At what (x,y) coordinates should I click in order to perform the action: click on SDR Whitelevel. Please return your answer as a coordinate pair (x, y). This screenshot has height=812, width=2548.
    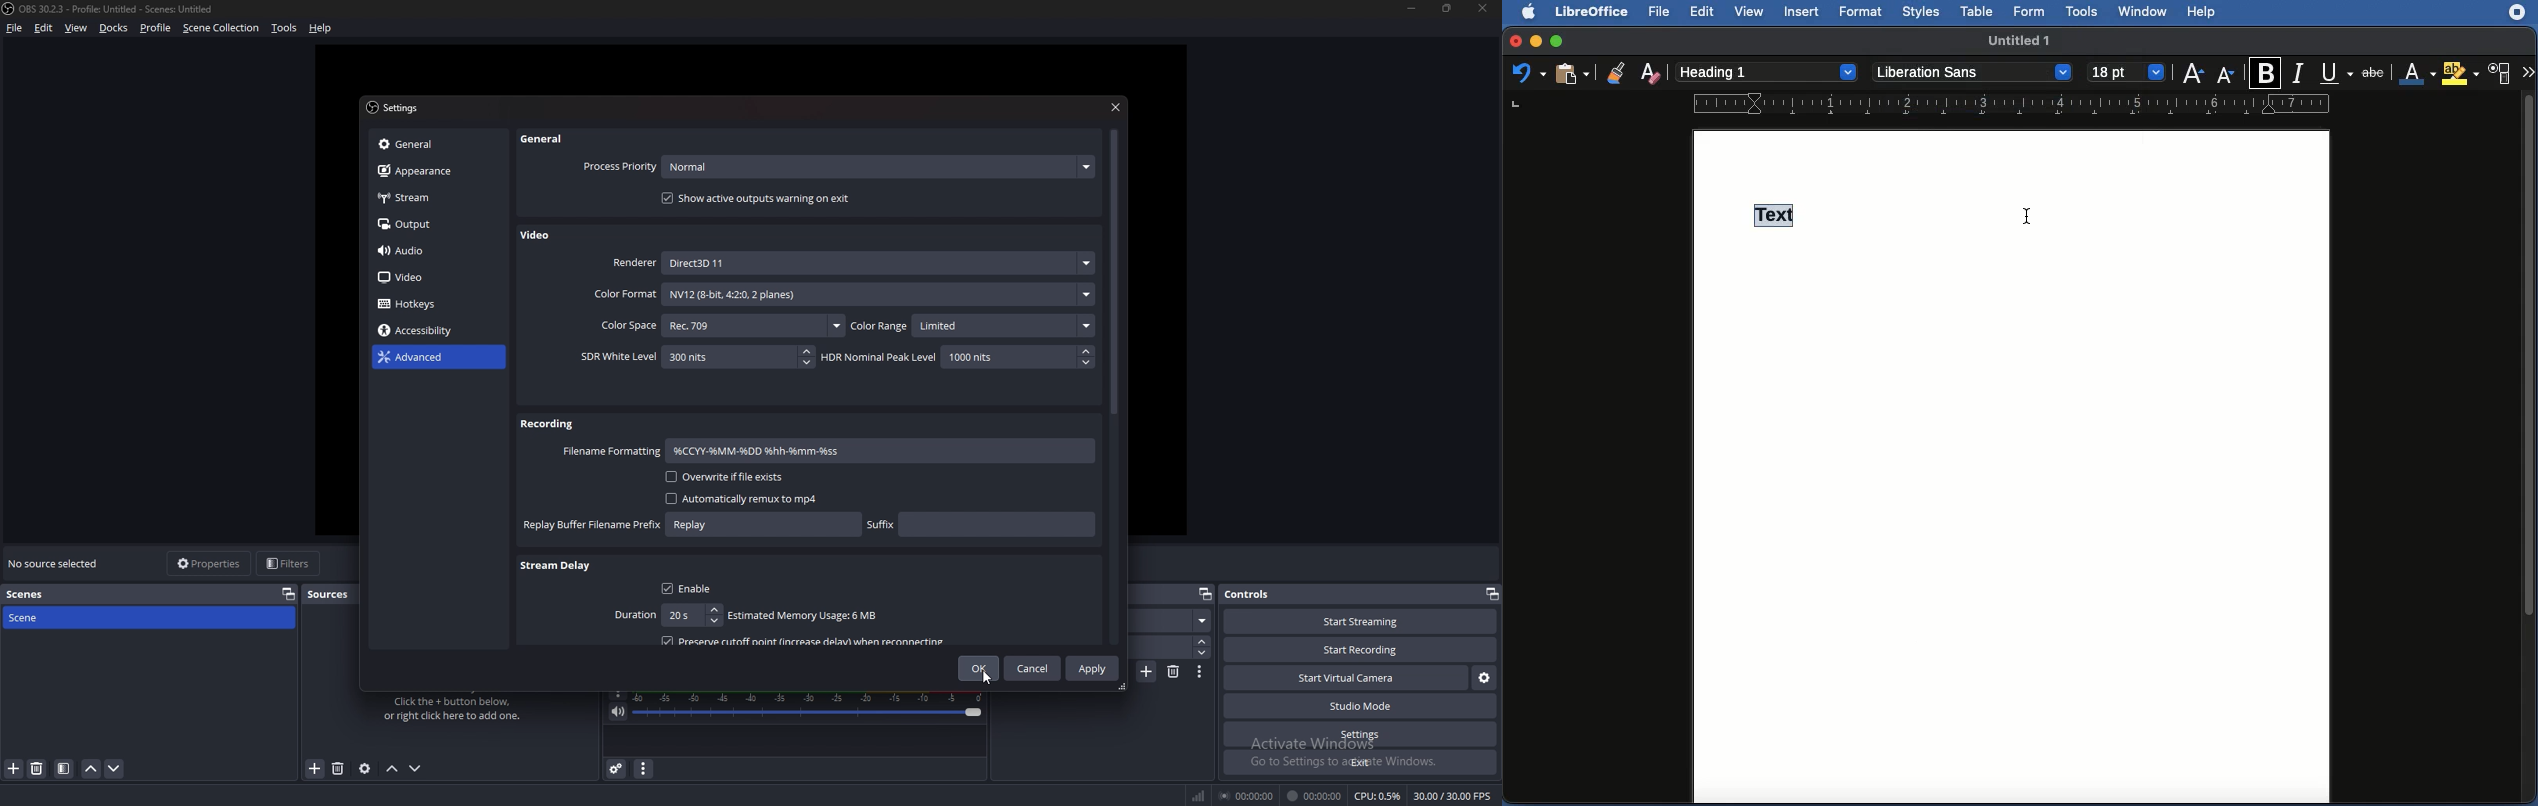
    Looking at the image, I should click on (697, 357).